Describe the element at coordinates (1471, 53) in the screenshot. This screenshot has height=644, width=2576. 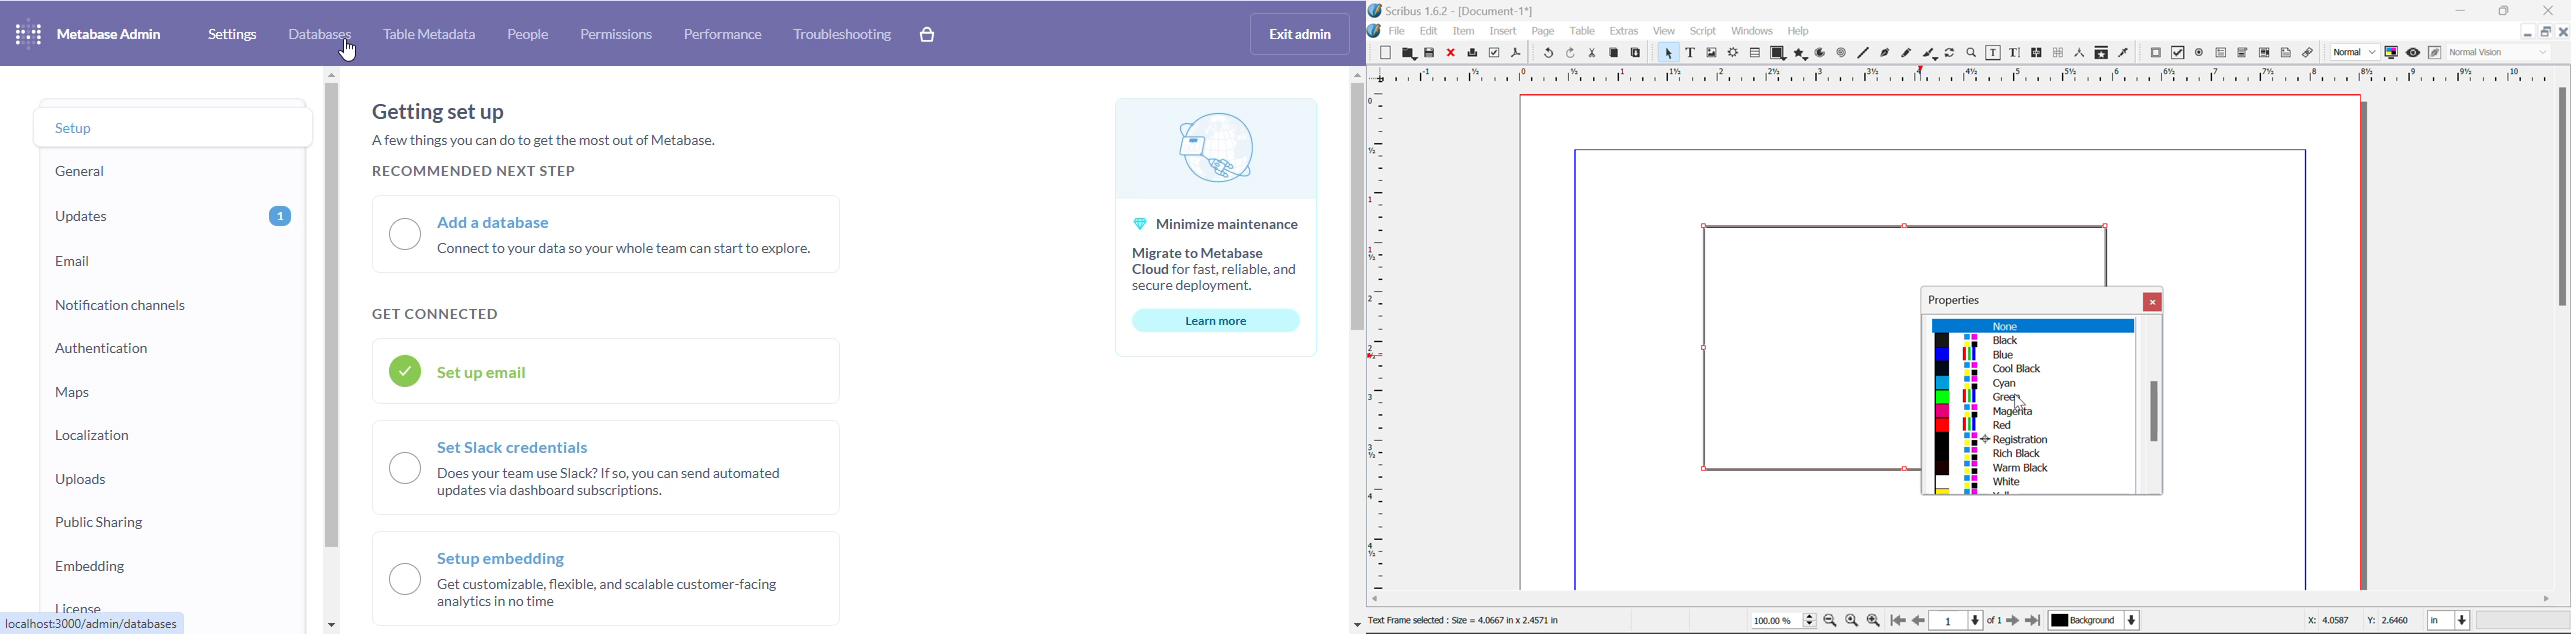
I see `Print` at that location.